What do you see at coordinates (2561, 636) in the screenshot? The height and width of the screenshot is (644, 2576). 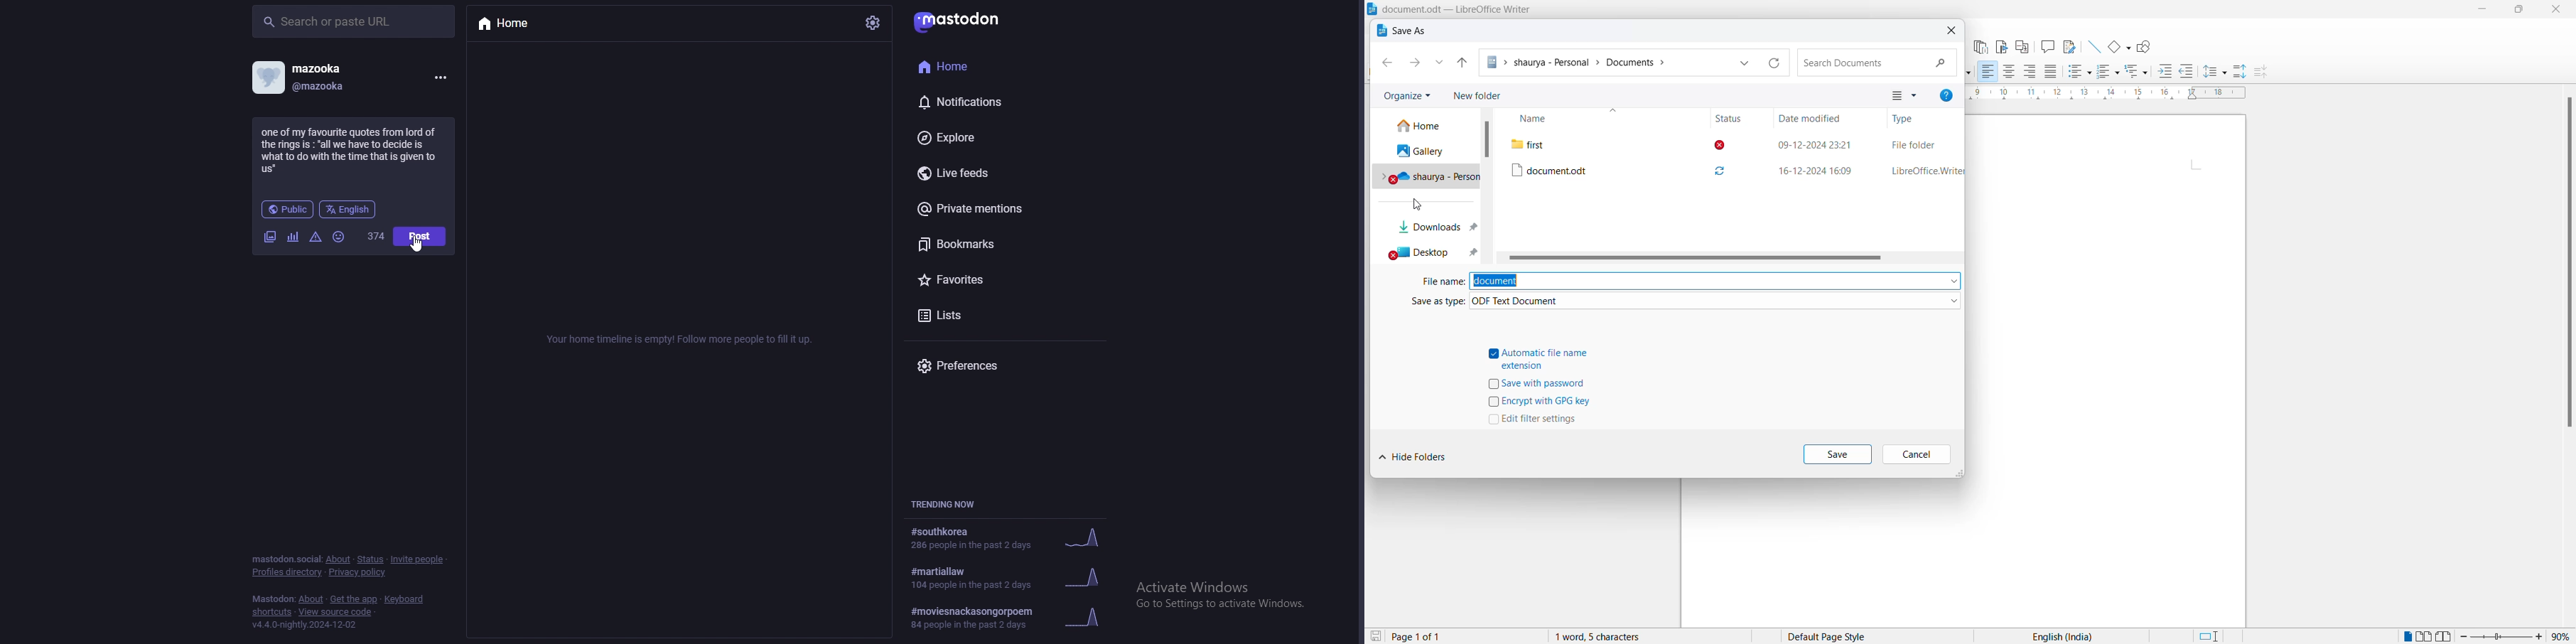 I see `Zoom percentage` at bounding box center [2561, 636].